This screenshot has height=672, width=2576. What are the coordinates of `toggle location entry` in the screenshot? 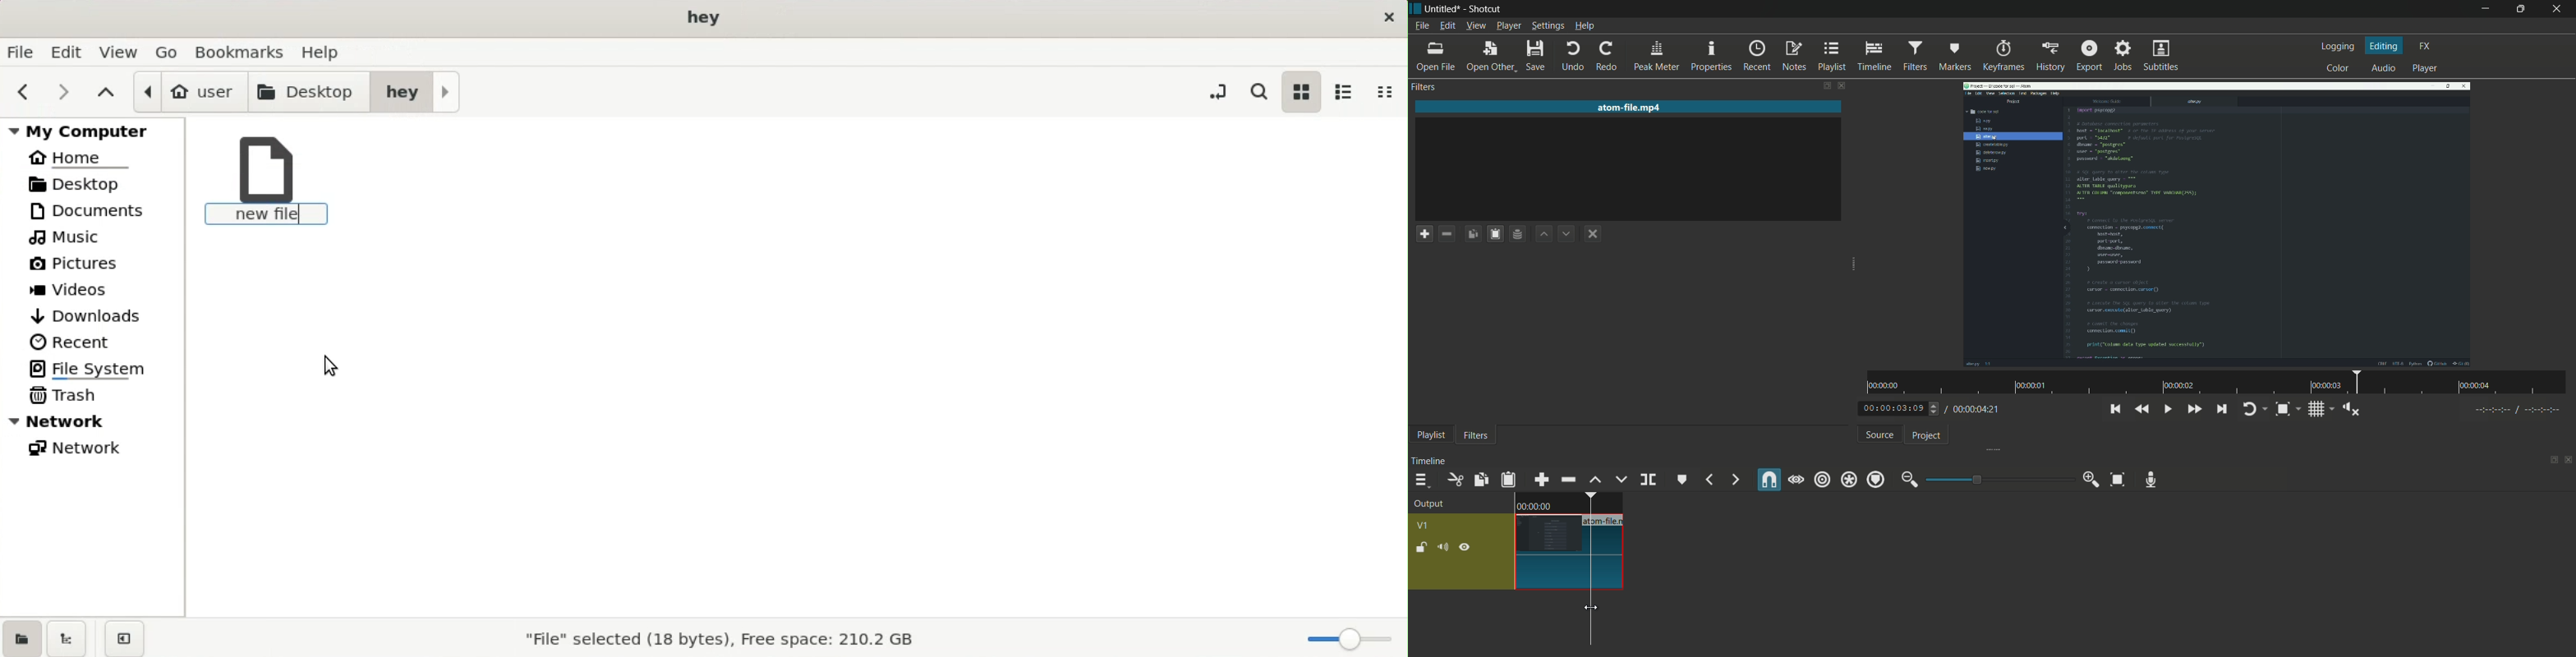 It's located at (1217, 90).